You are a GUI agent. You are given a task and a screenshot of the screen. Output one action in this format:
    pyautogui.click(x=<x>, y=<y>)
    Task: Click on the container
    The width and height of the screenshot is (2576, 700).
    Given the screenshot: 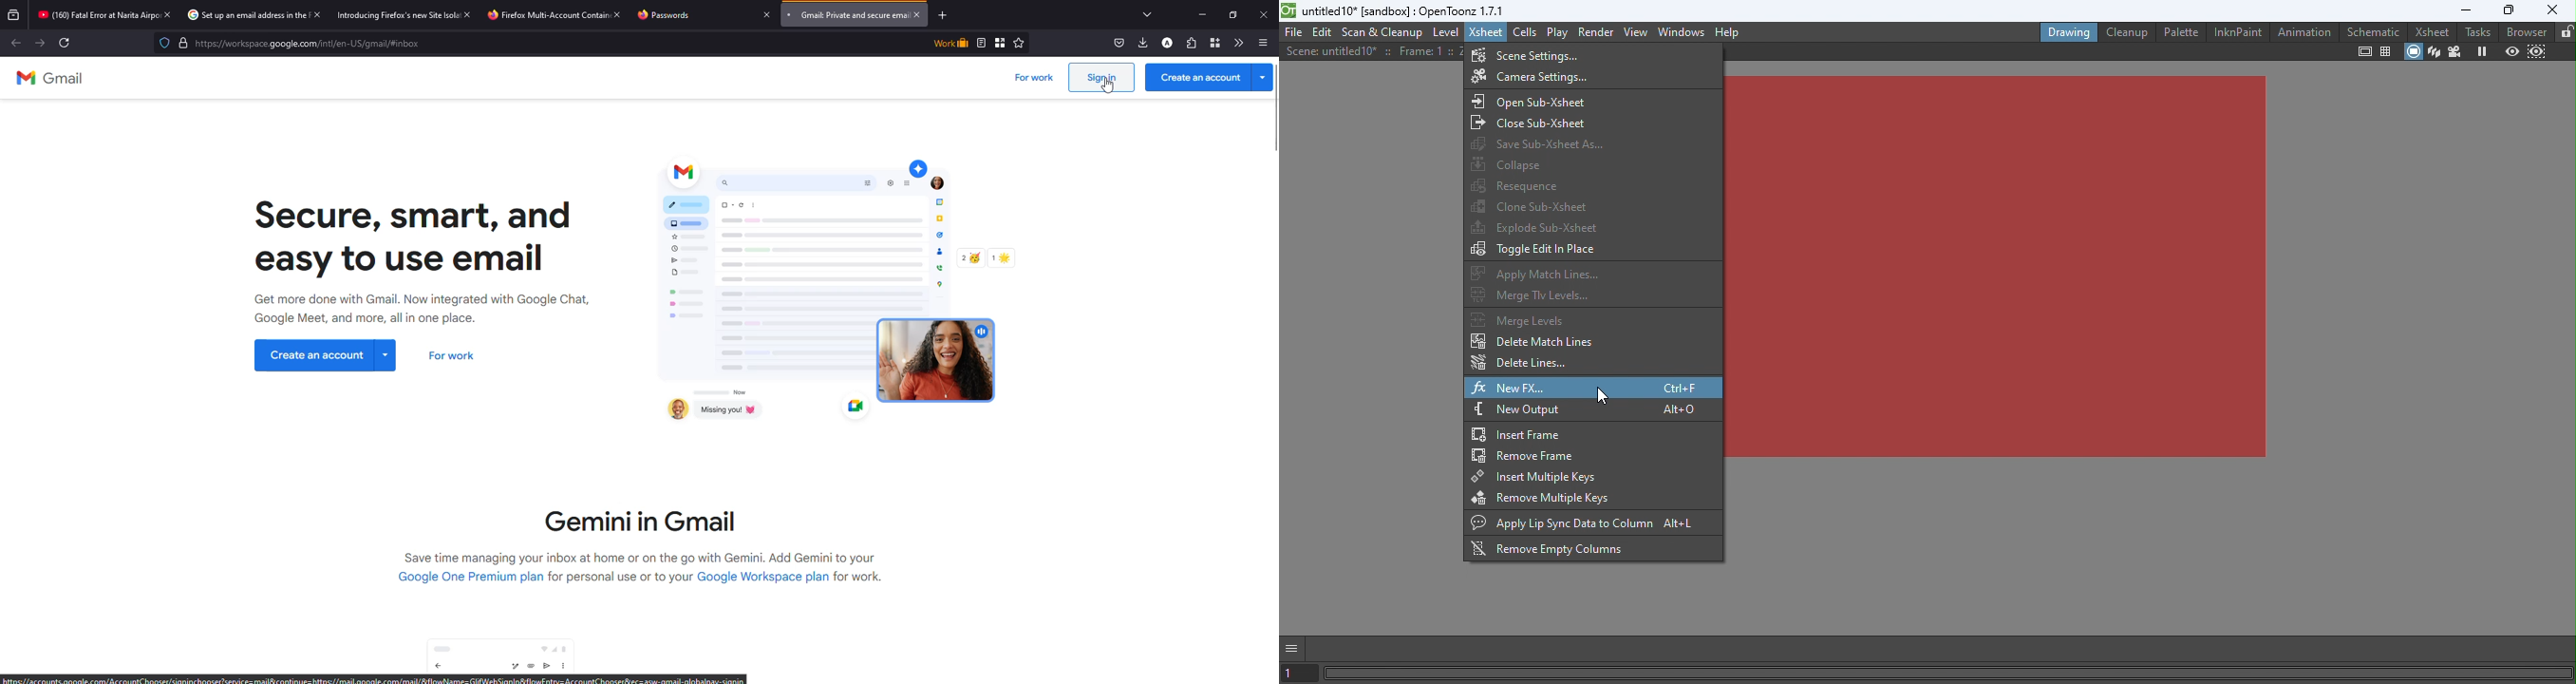 What is the action you would take?
    pyautogui.click(x=1213, y=42)
    